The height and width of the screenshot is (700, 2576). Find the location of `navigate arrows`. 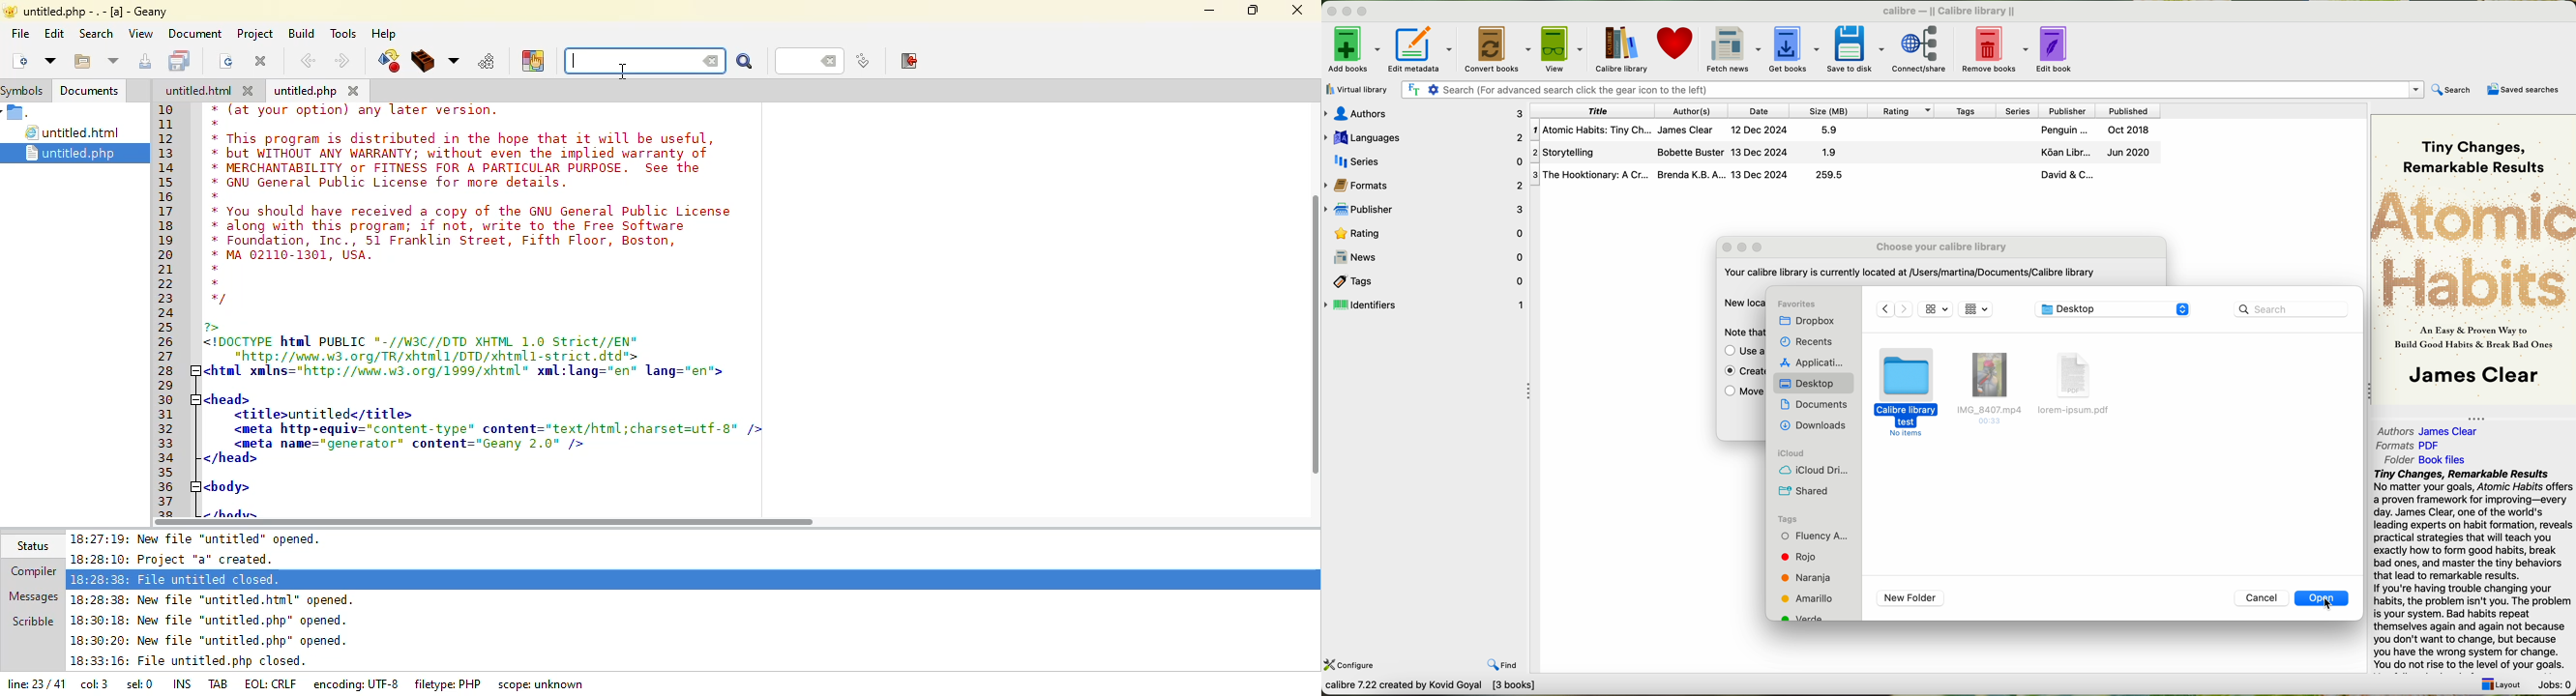

navigate arrows is located at coordinates (1893, 309).